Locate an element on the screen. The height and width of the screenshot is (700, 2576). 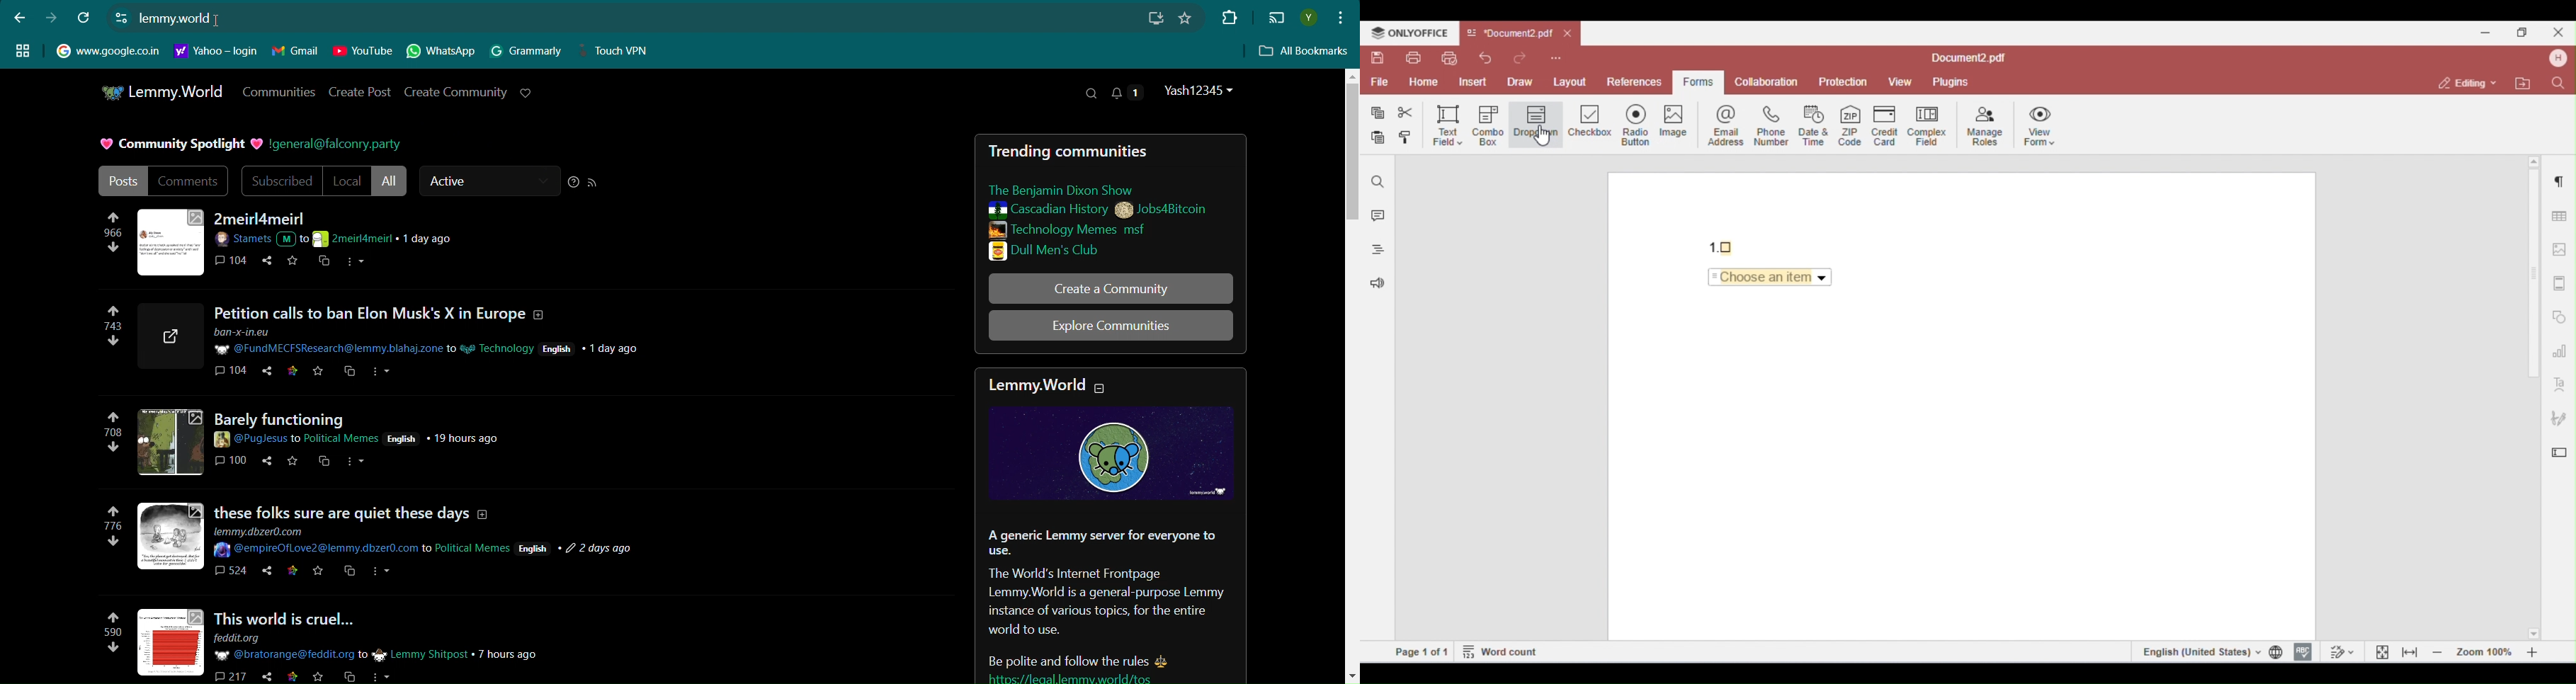
more is located at coordinates (382, 676).